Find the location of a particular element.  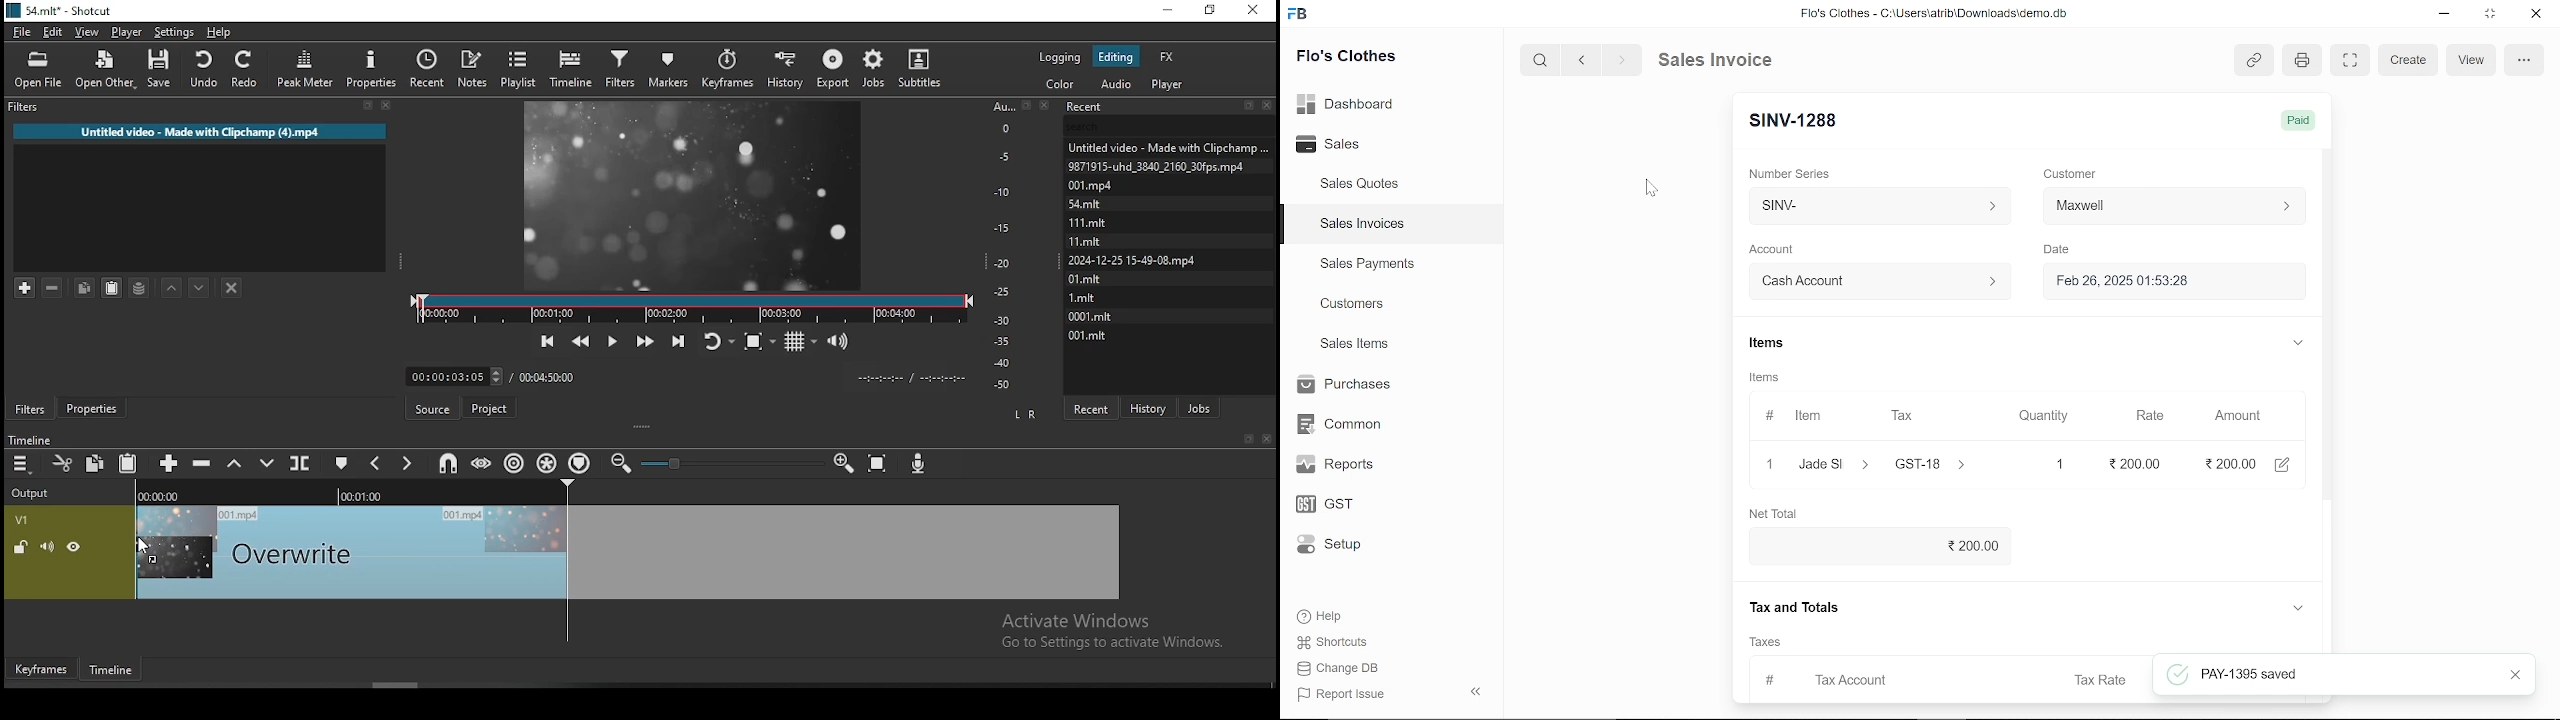

zoom timeline out is located at coordinates (843, 466).